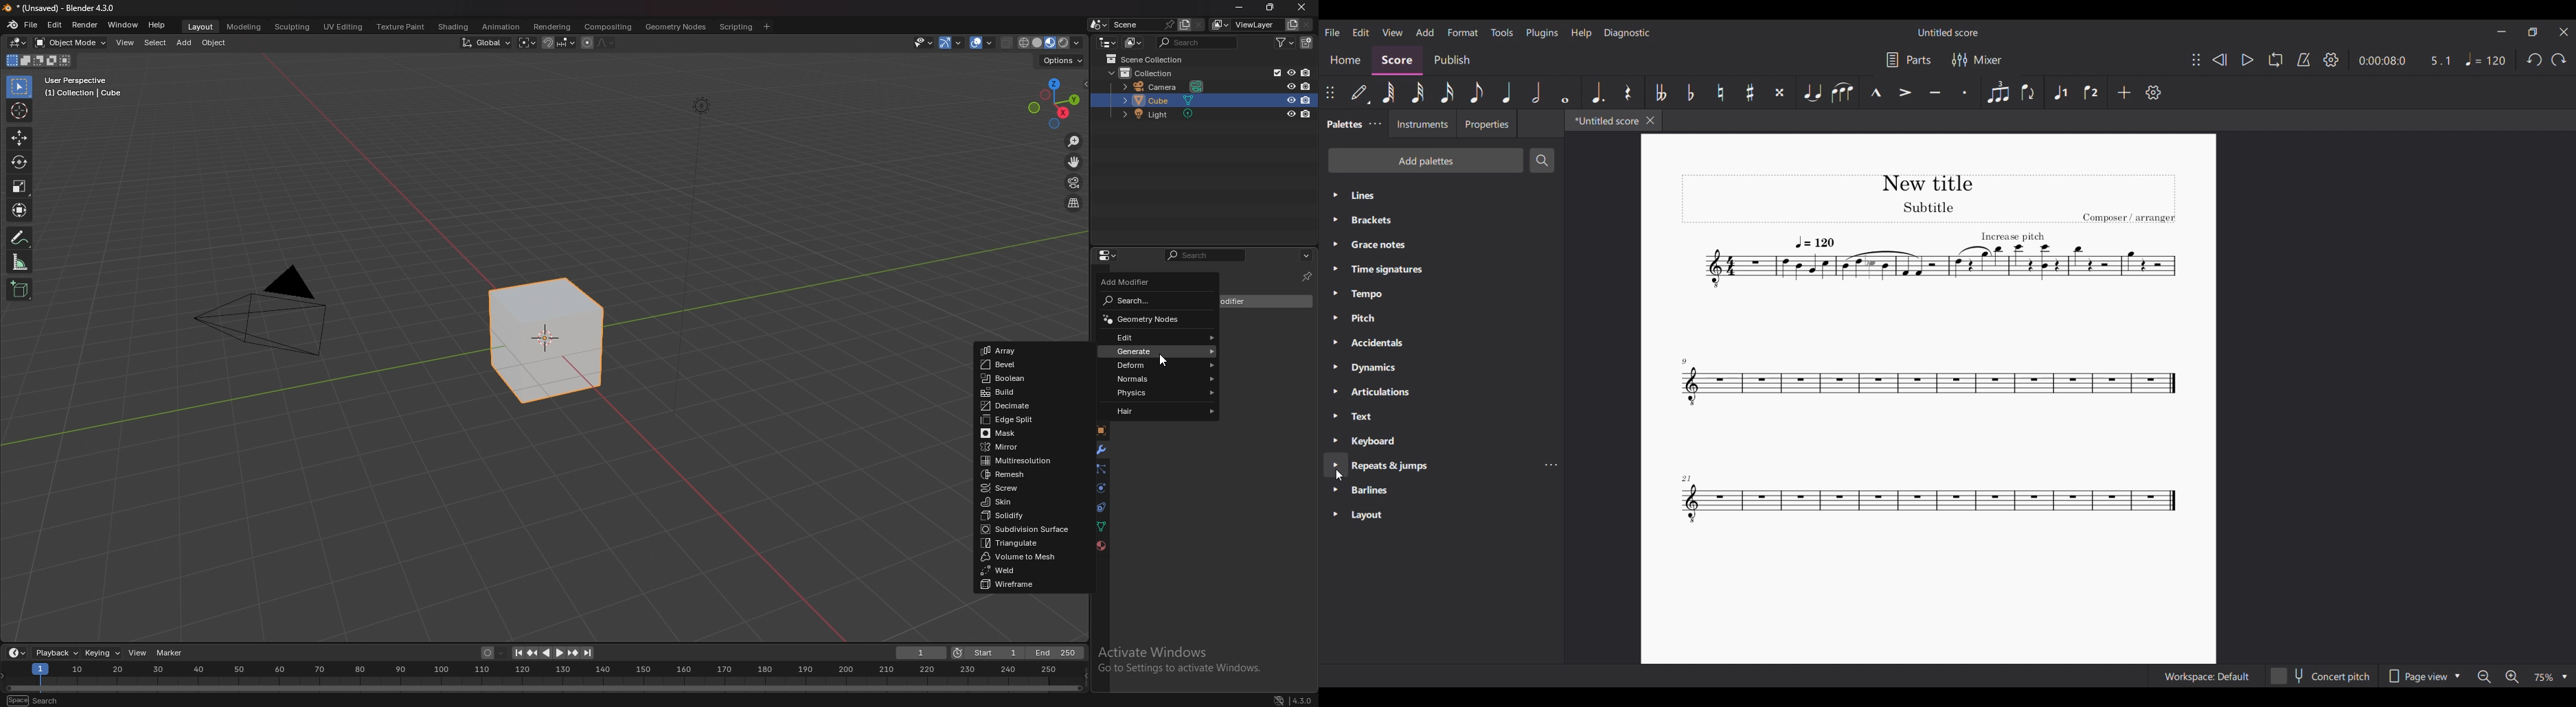 Image resolution: width=2576 pixels, height=728 pixels. I want to click on Concert pitch toggle, so click(2321, 676).